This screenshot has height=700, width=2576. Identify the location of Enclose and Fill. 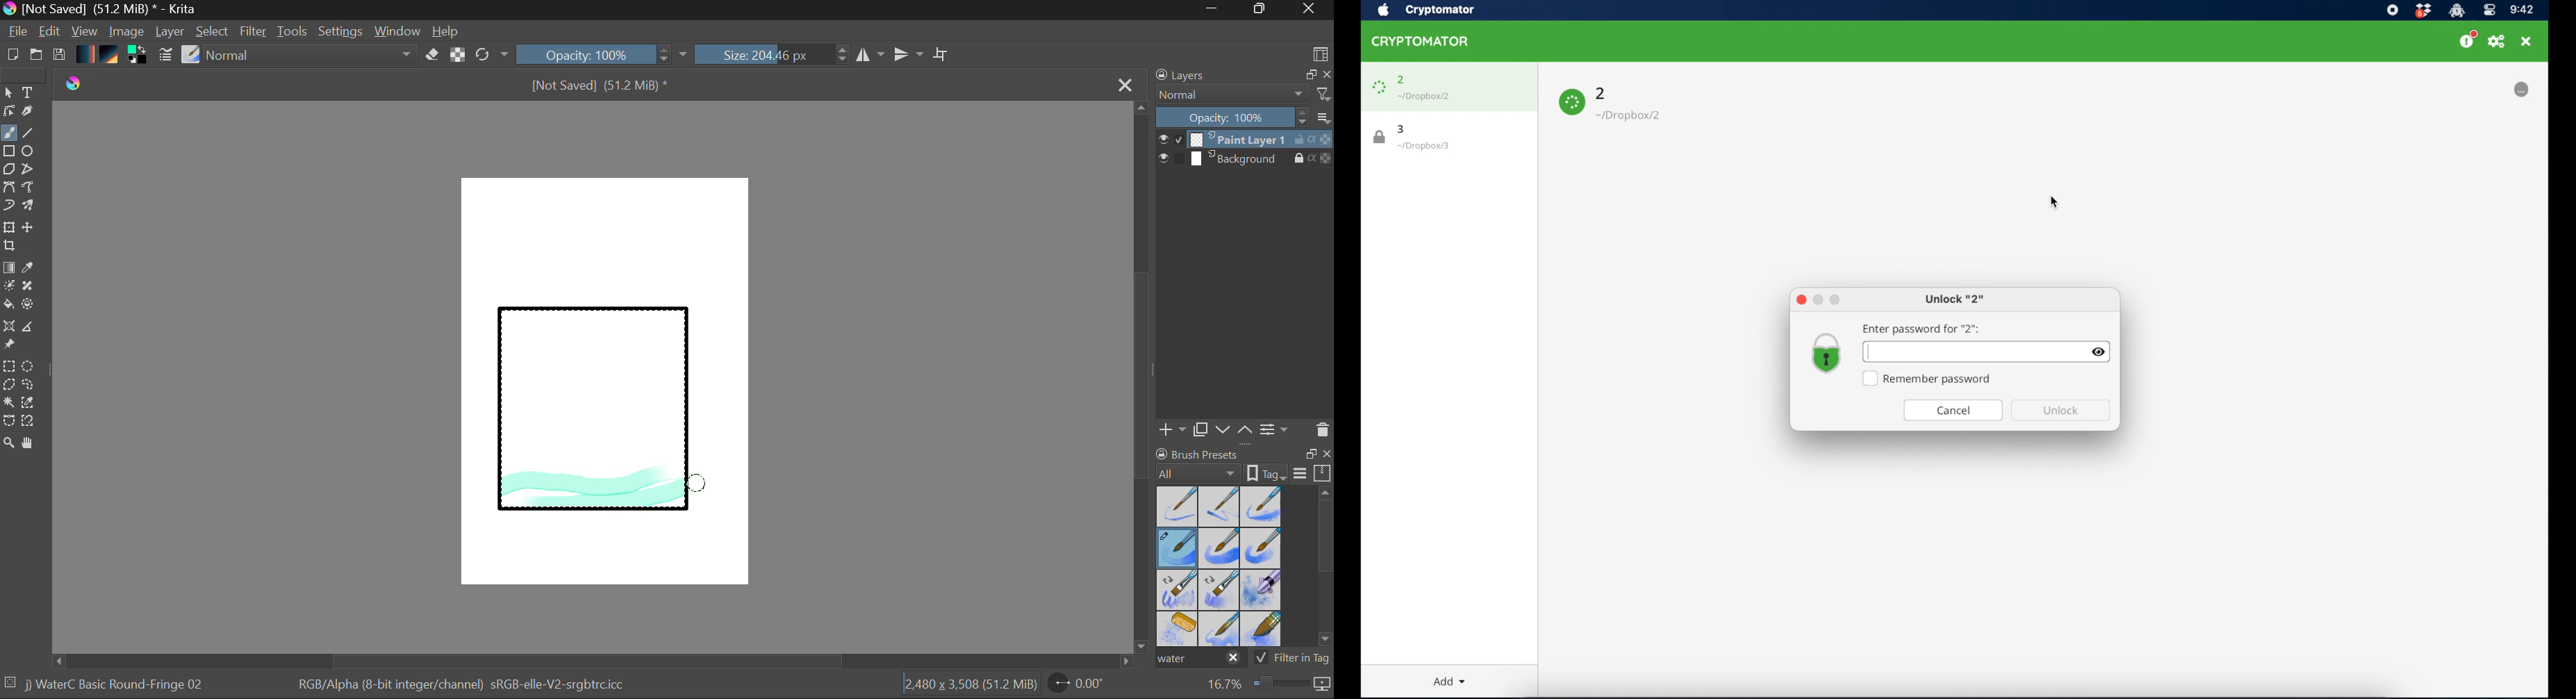
(31, 306).